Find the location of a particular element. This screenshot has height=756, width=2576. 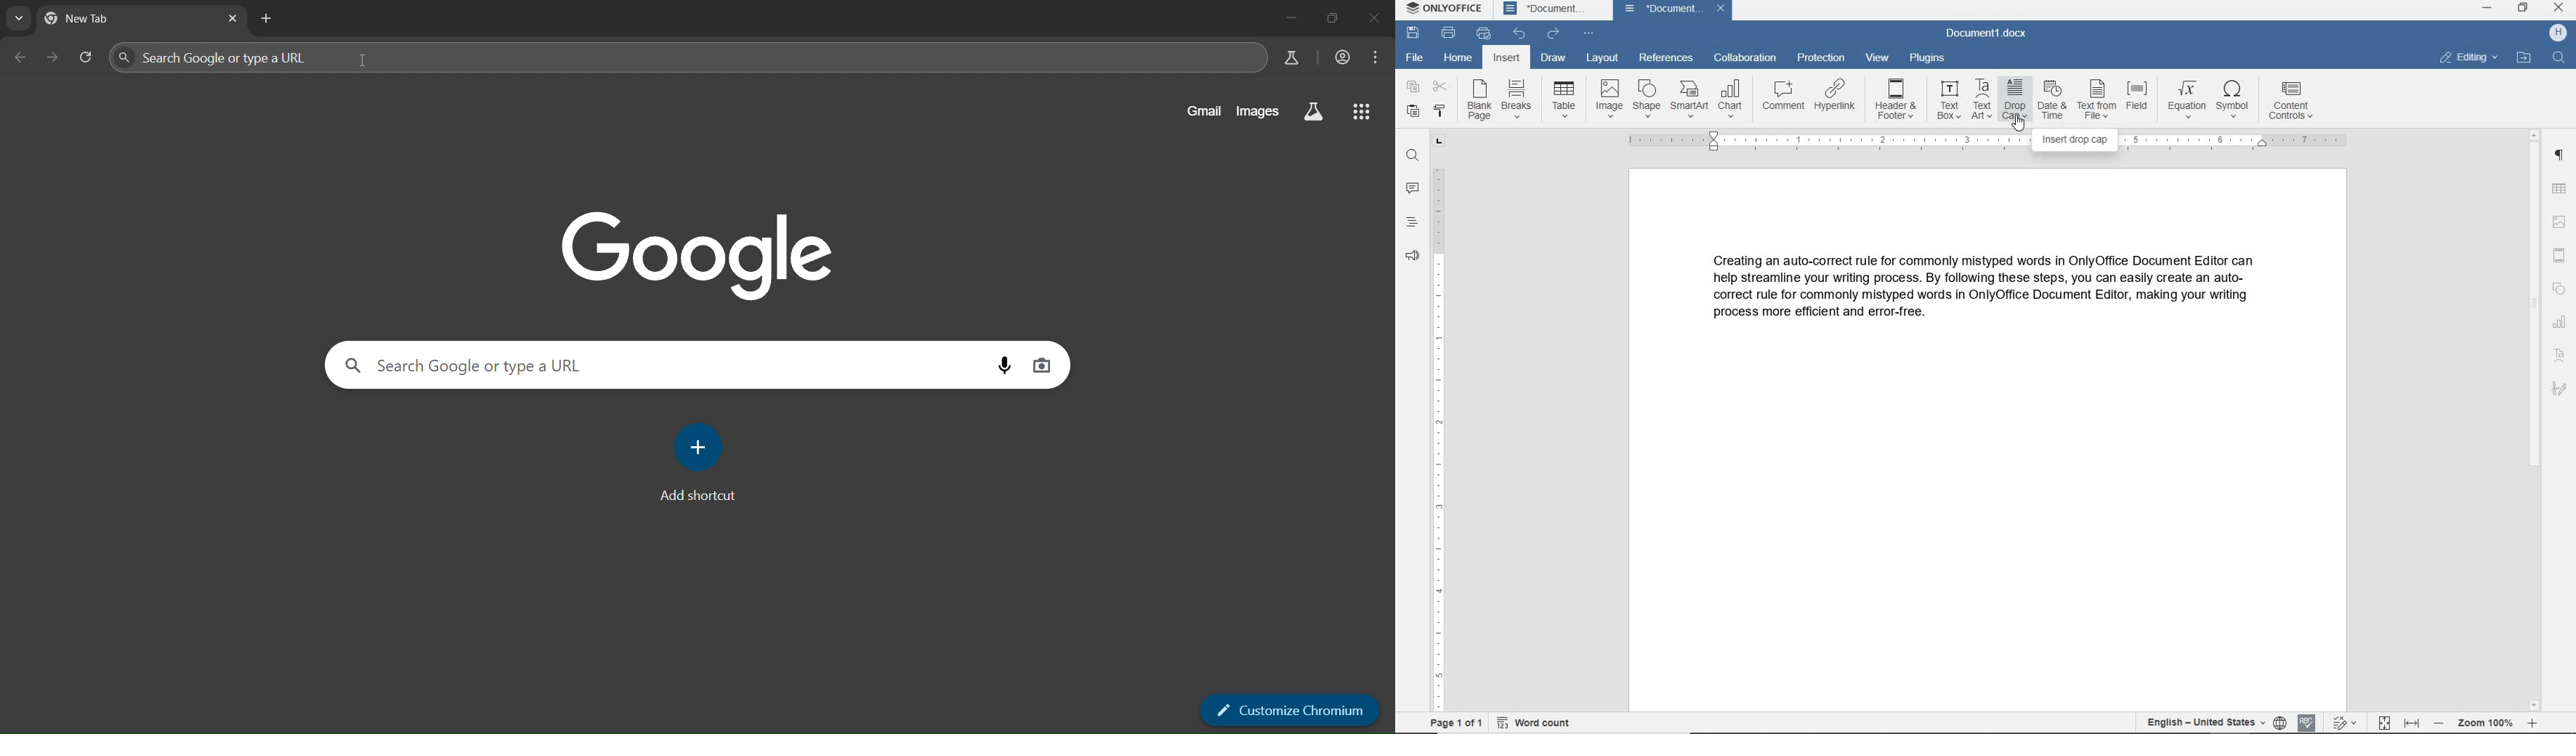

copy style is located at coordinates (1439, 111).